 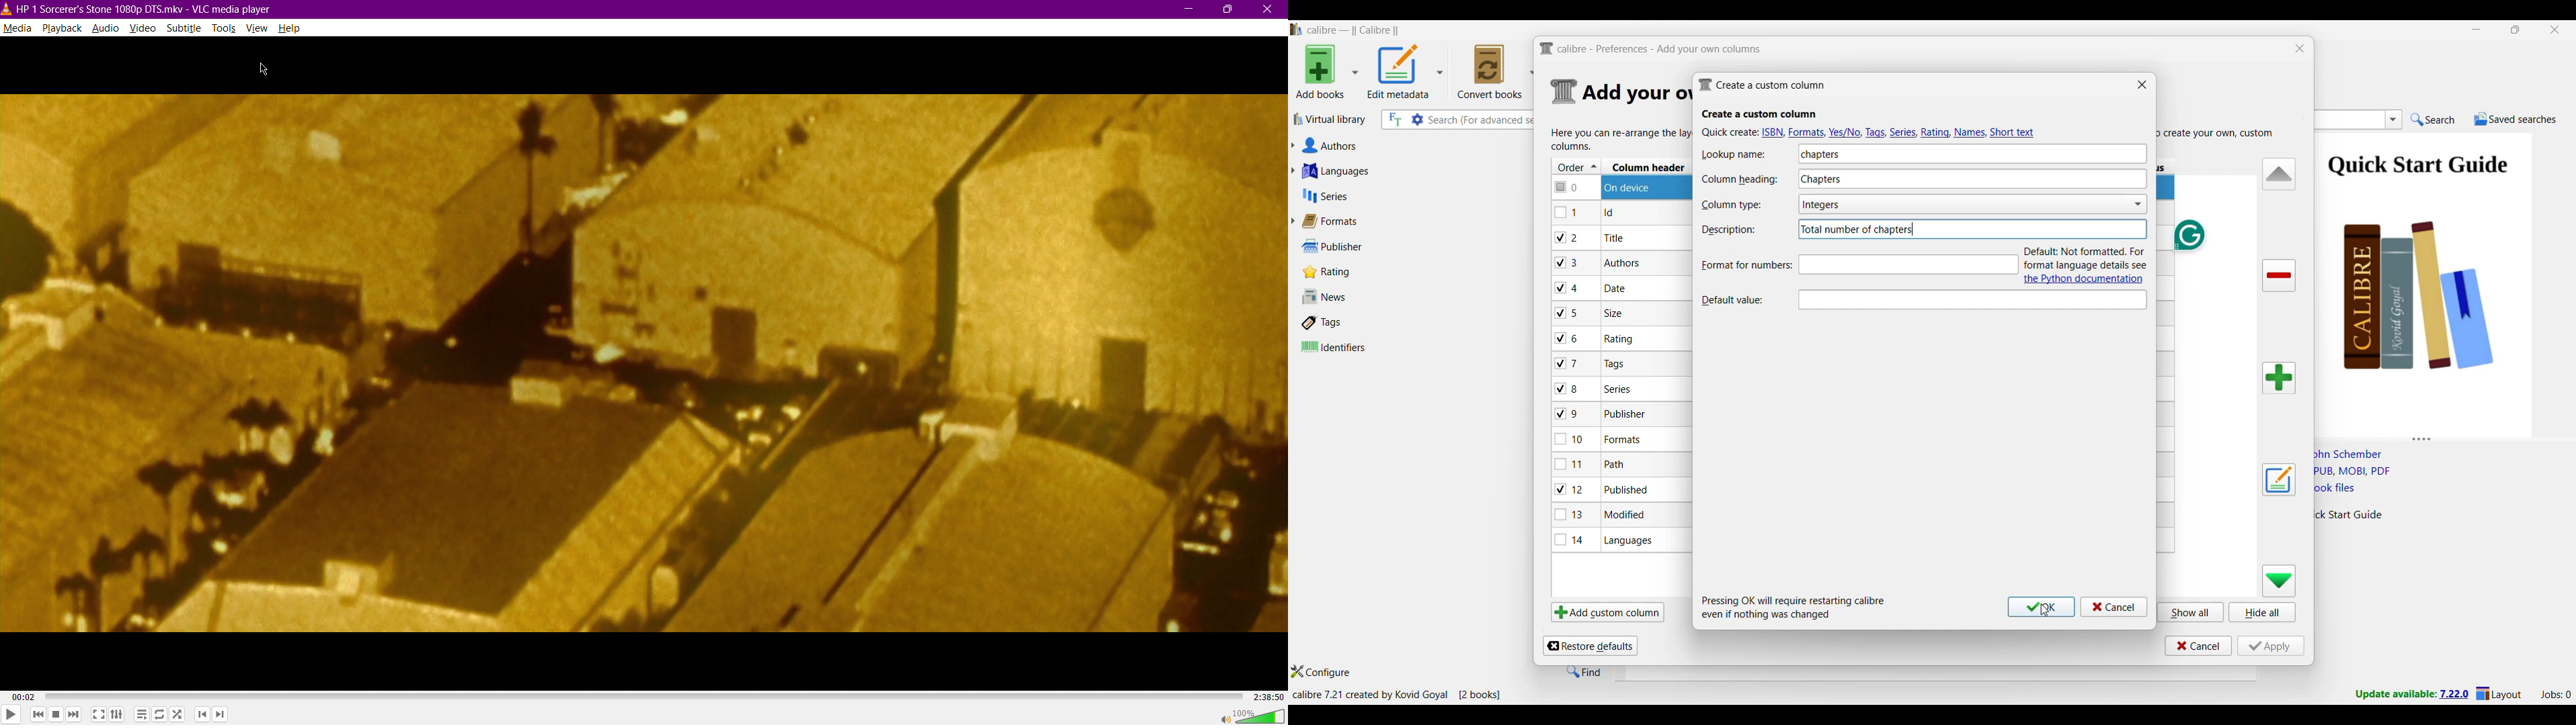 What do you see at coordinates (56, 715) in the screenshot?
I see `Stop` at bounding box center [56, 715].